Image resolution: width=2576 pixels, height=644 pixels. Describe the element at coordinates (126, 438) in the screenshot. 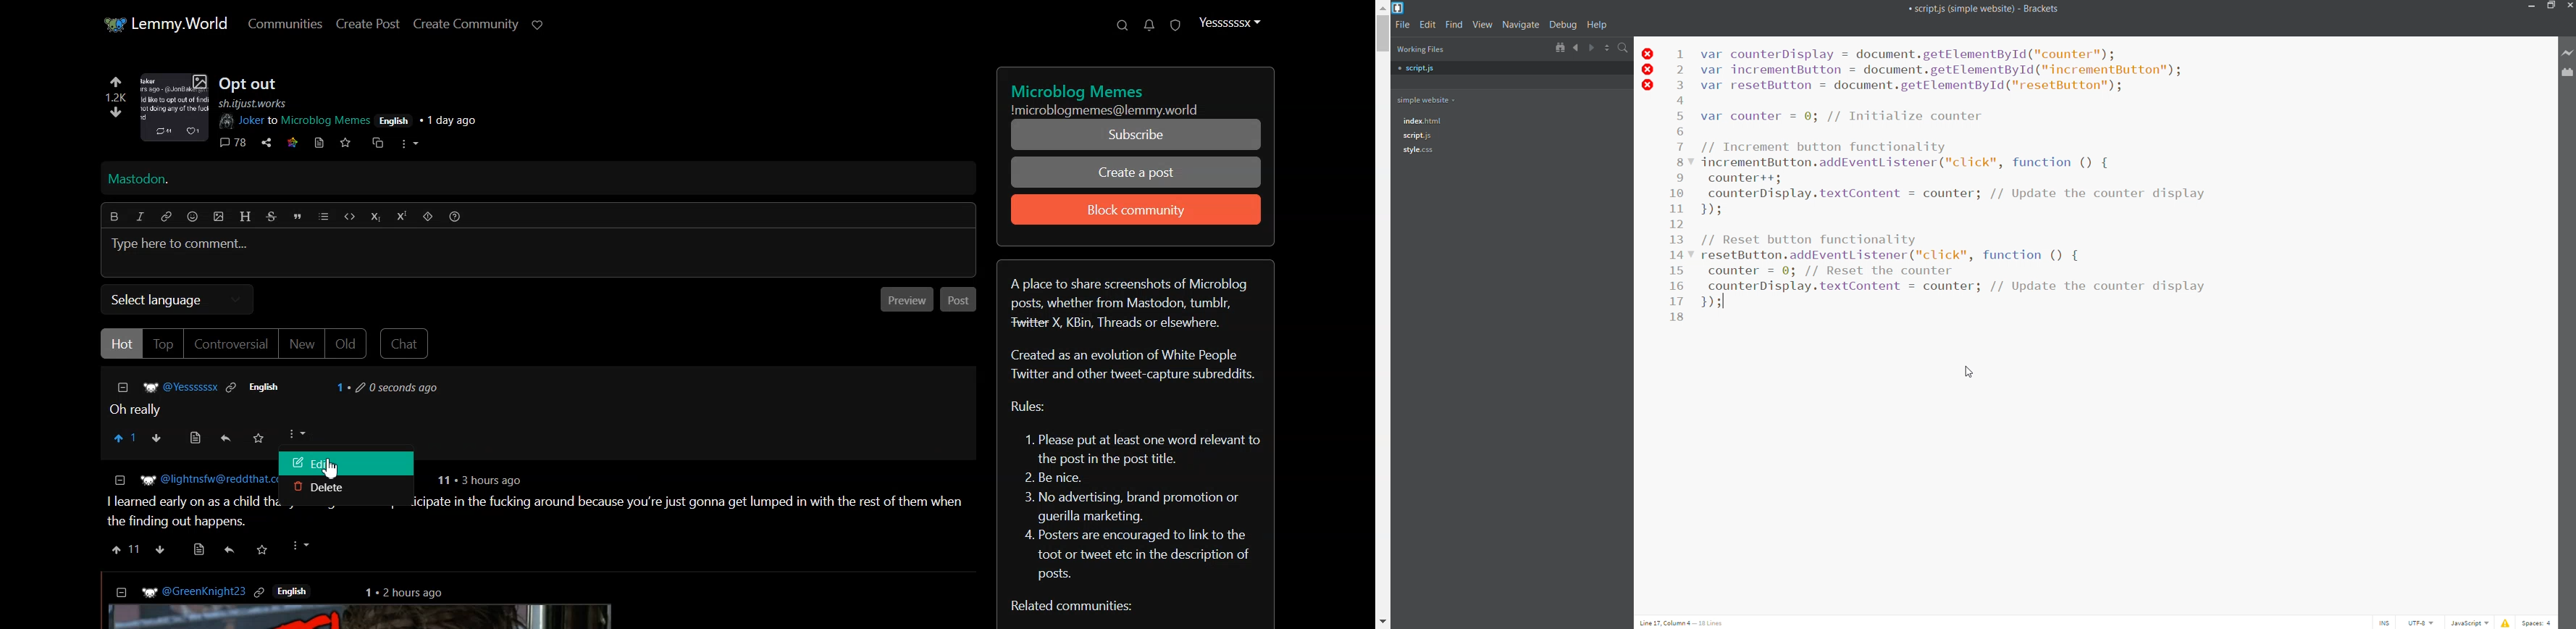

I see `Upvote` at that location.